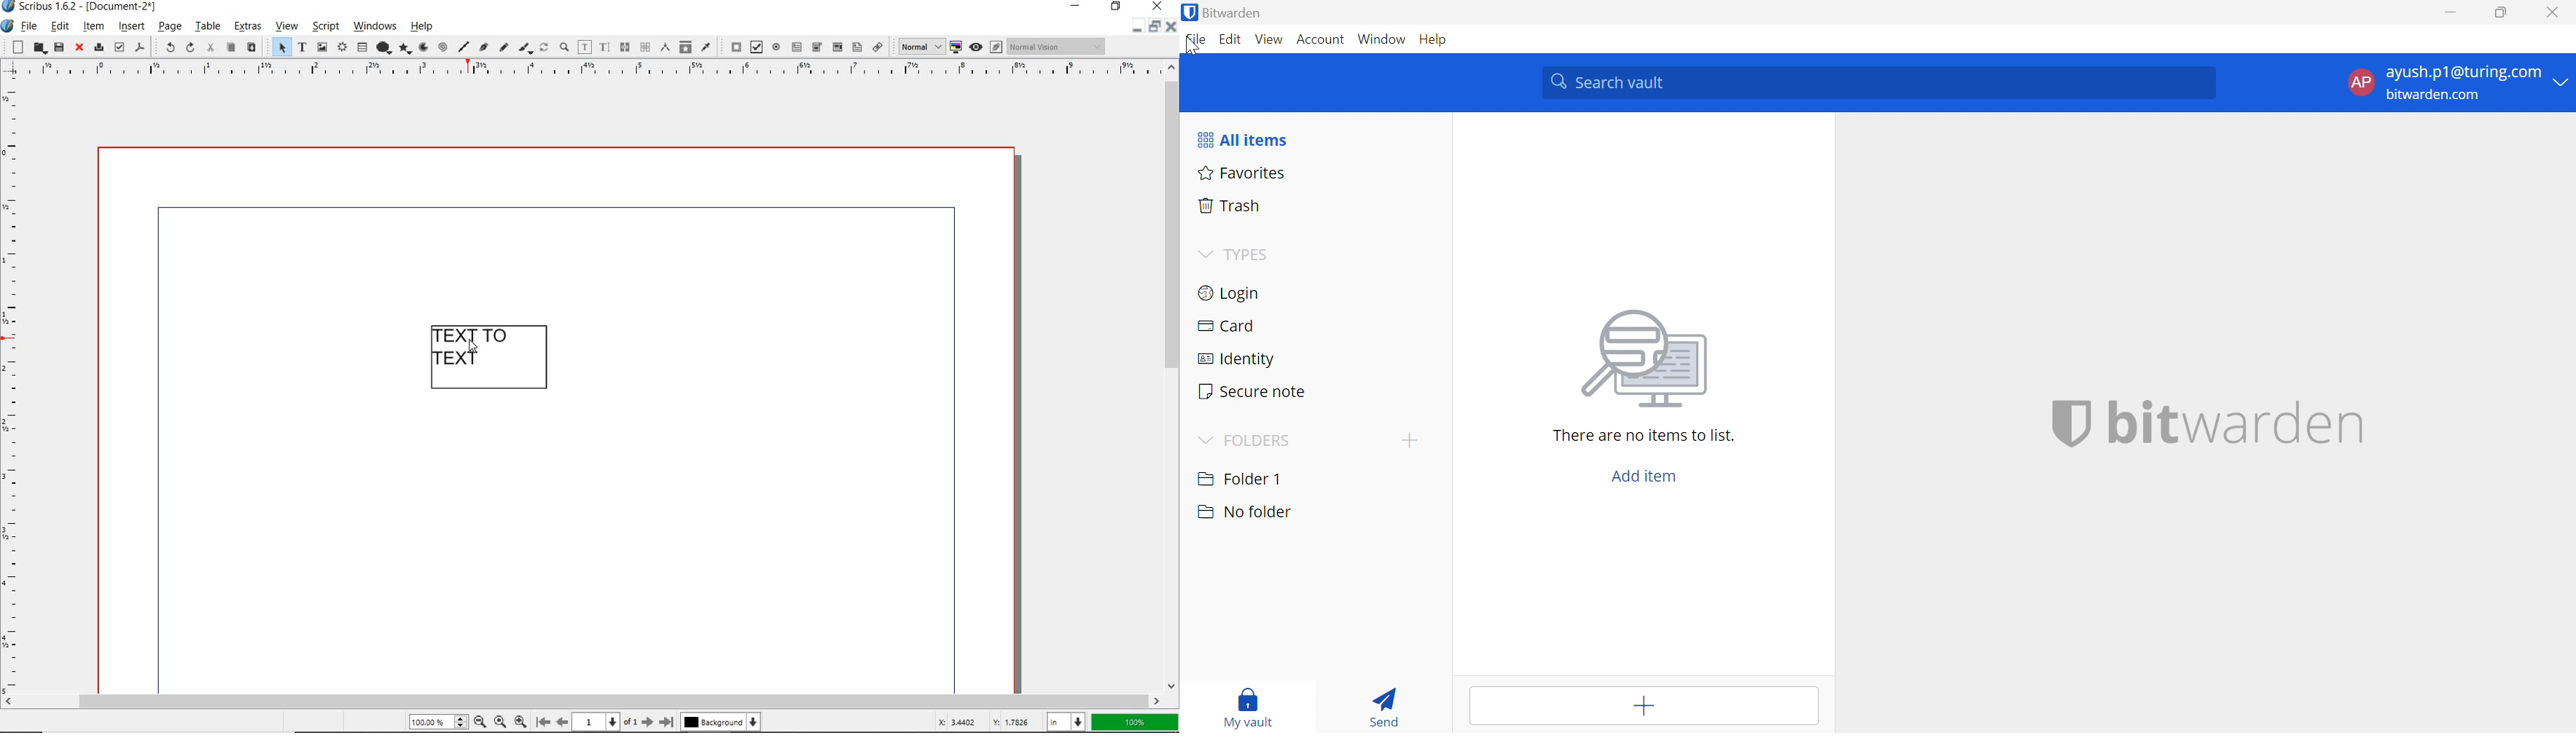 The height and width of the screenshot is (756, 2576). Describe the element at coordinates (119, 48) in the screenshot. I see `preflight verifier` at that location.